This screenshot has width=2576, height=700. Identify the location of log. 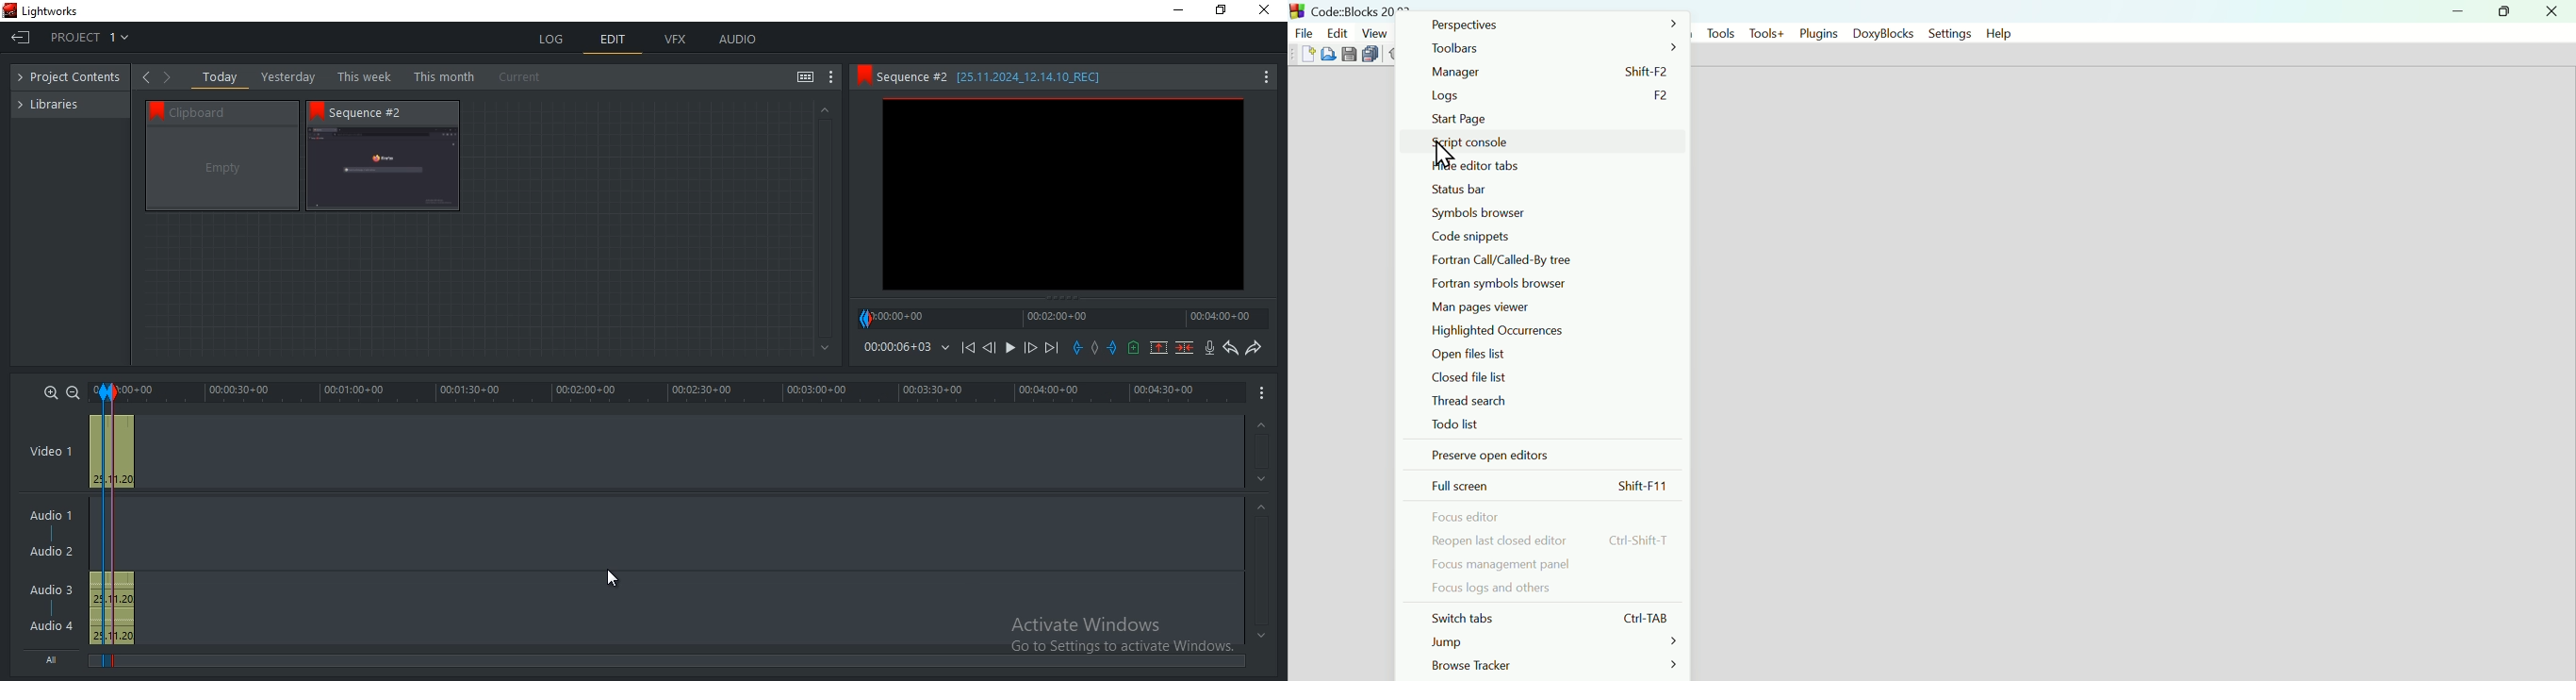
(553, 39).